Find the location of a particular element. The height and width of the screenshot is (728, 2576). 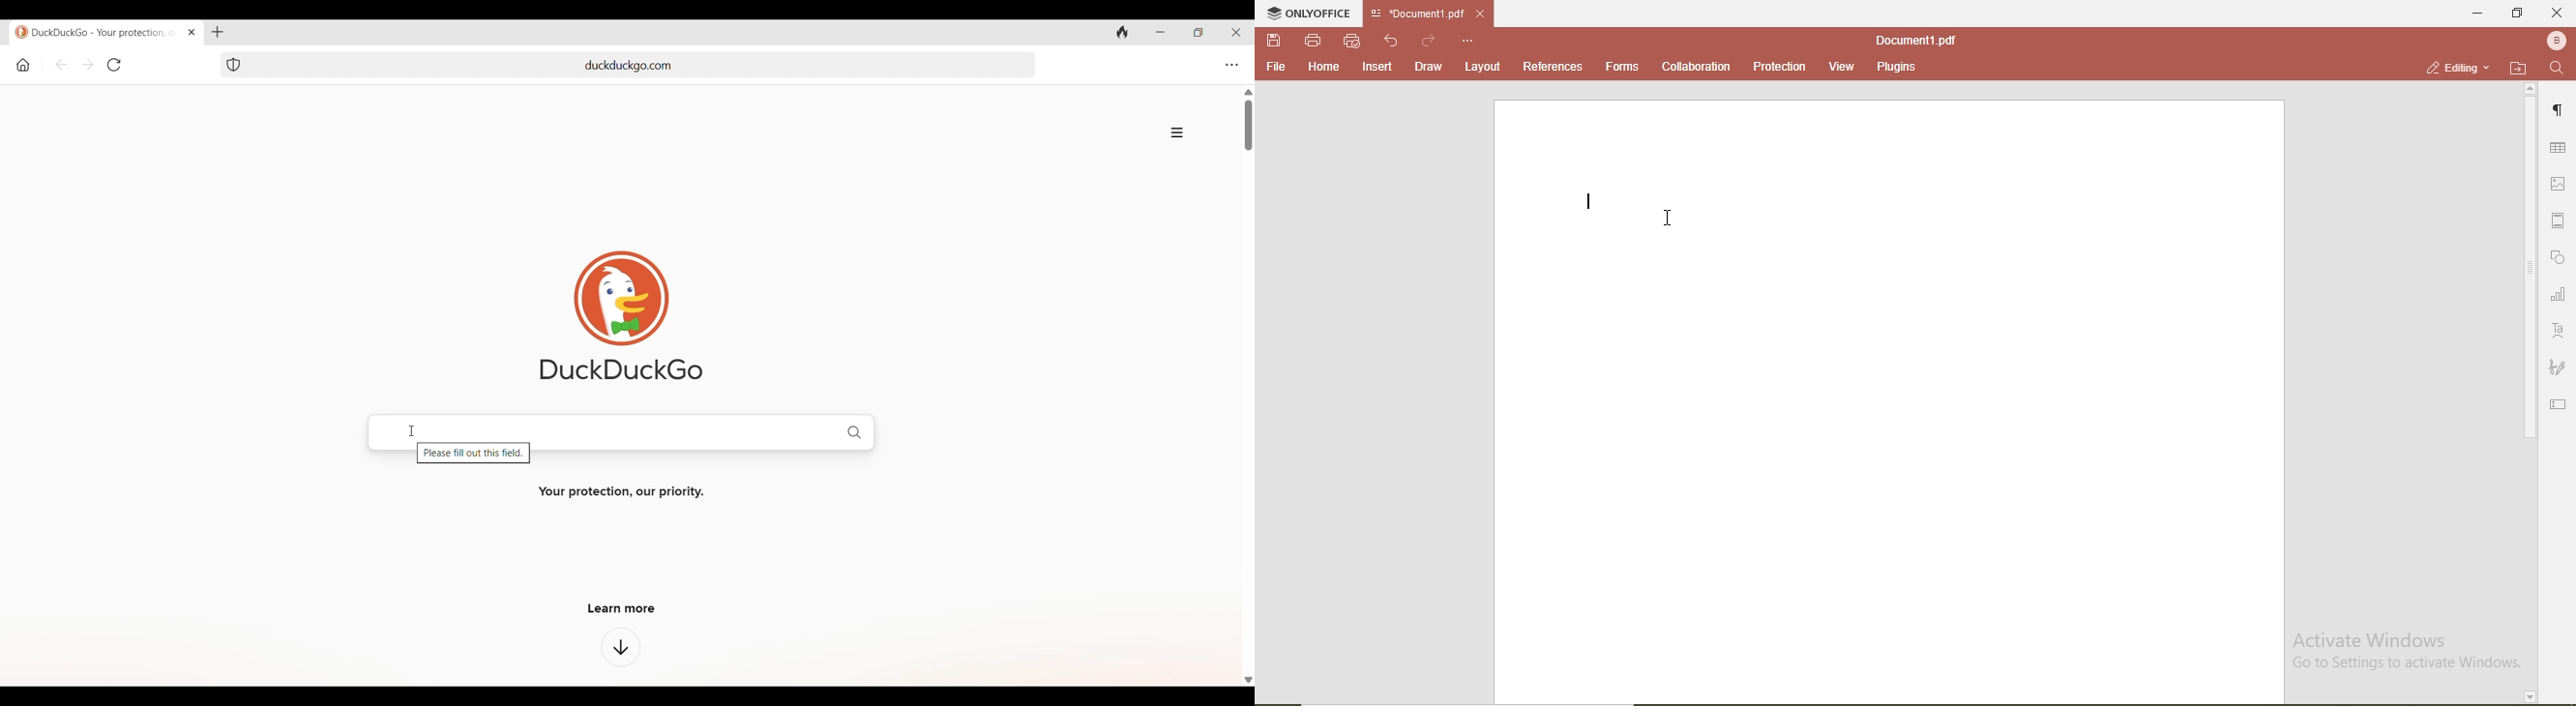

draw is located at coordinates (1428, 67).